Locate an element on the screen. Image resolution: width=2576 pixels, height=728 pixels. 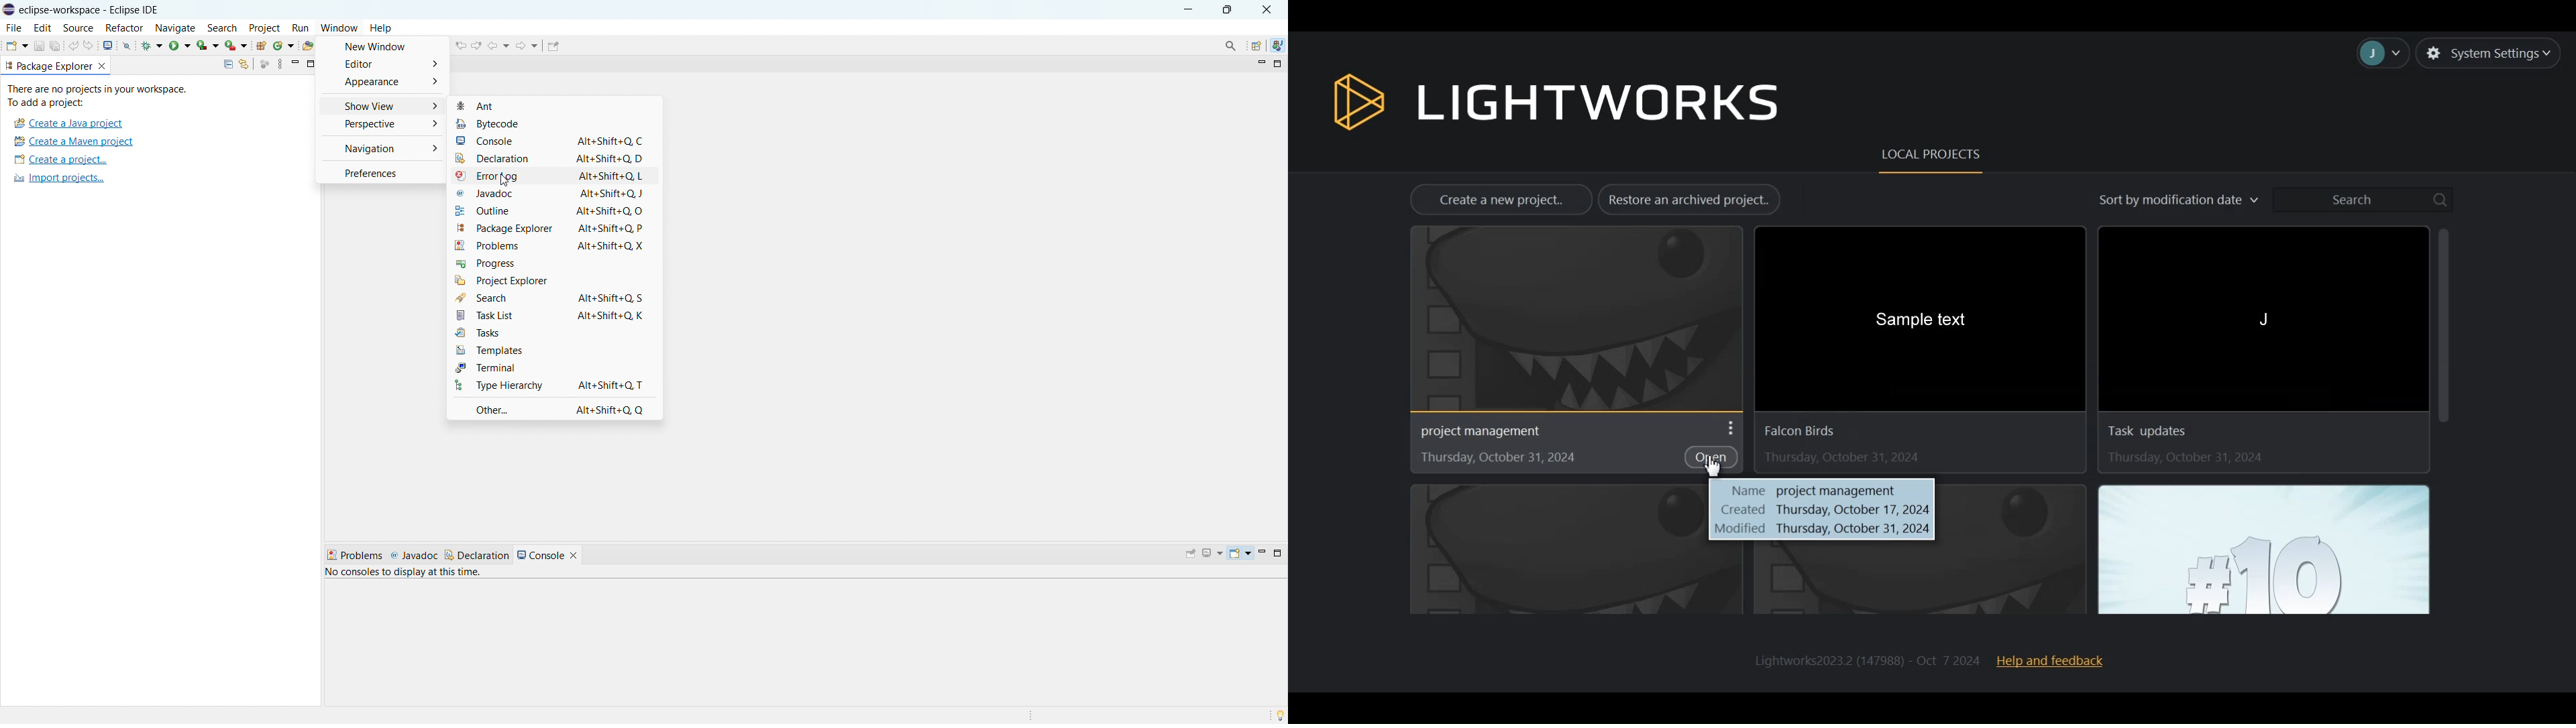
Cursor is located at coordinates (1715, 467).